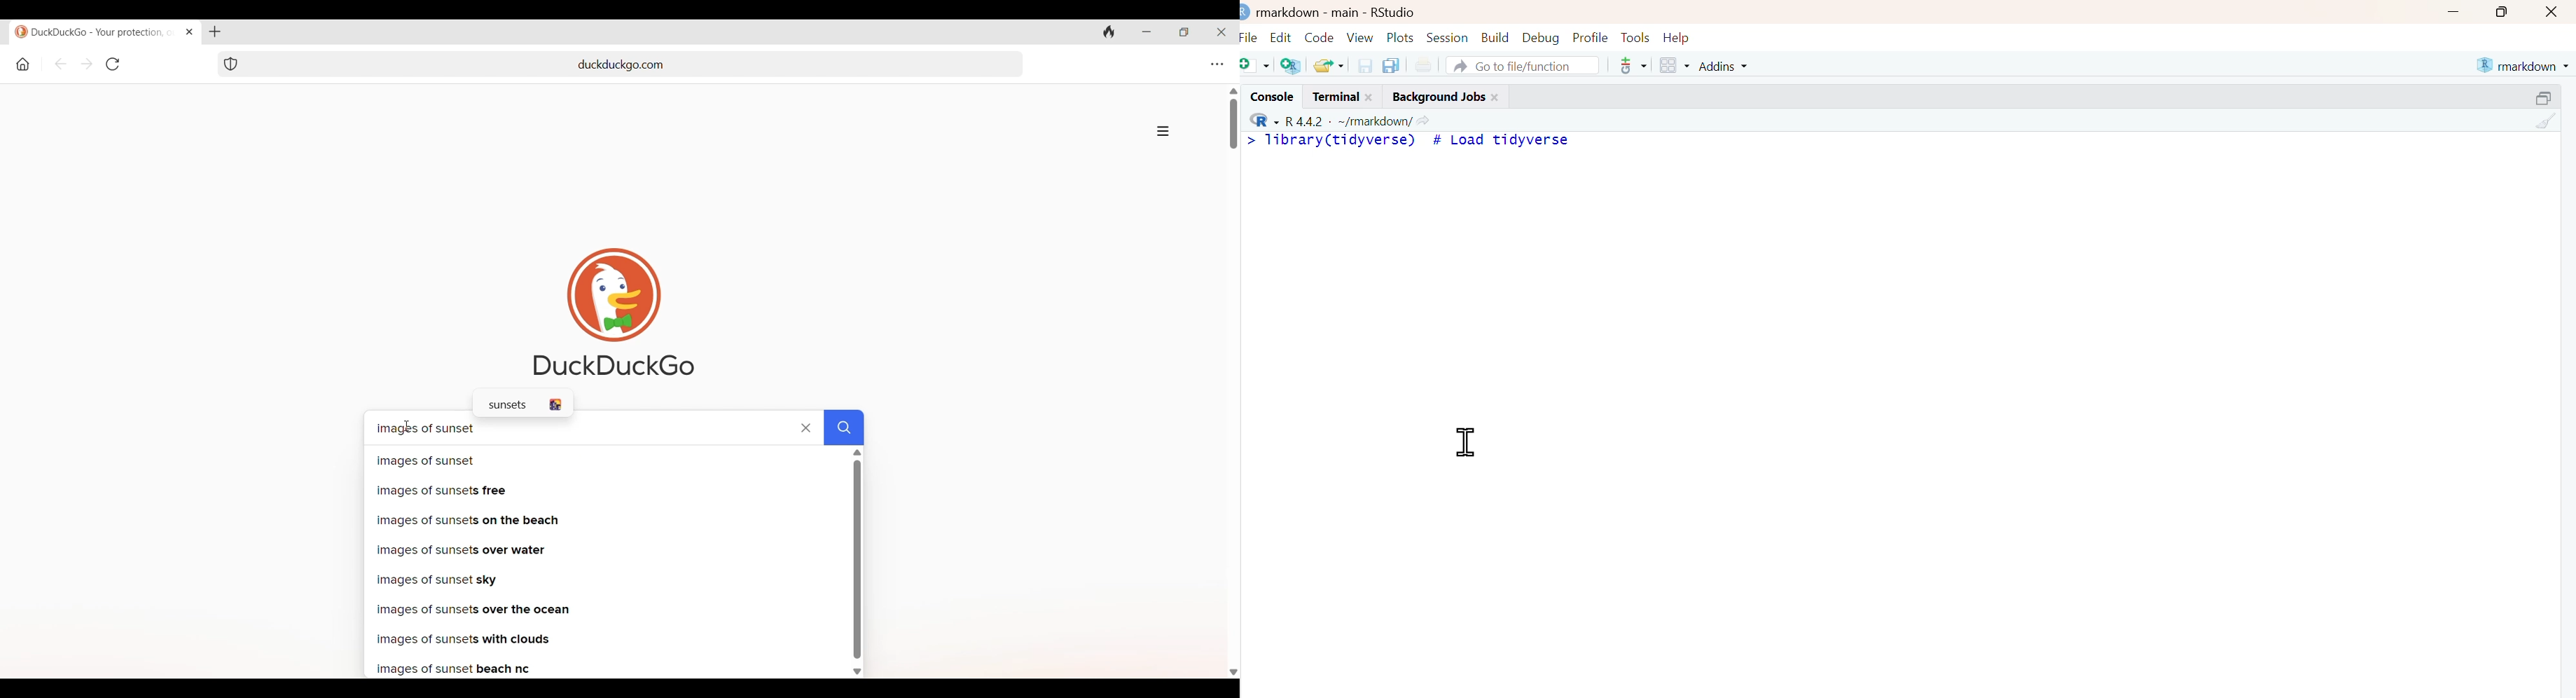 This screenshot has height=700, width=2576. What do you see at coordinates (2554, 11) in the screenshot?
I see `close` at bounding box center [2554, 11].